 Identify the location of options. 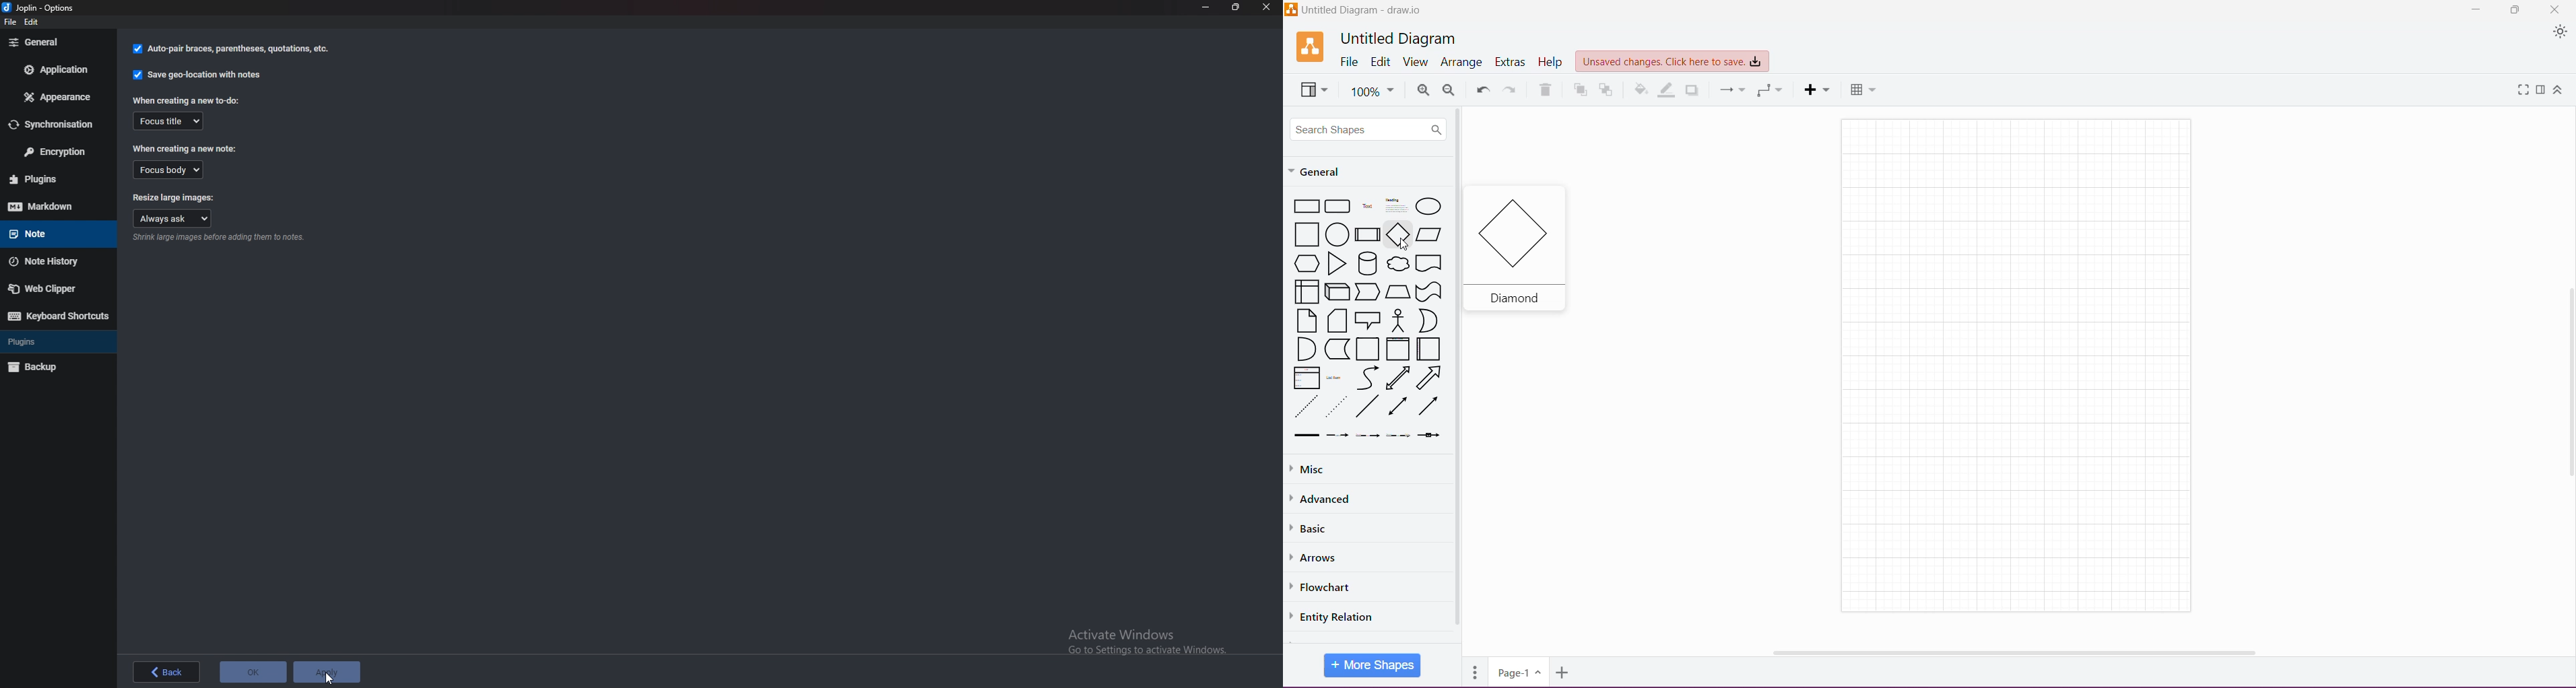
(41, 9).